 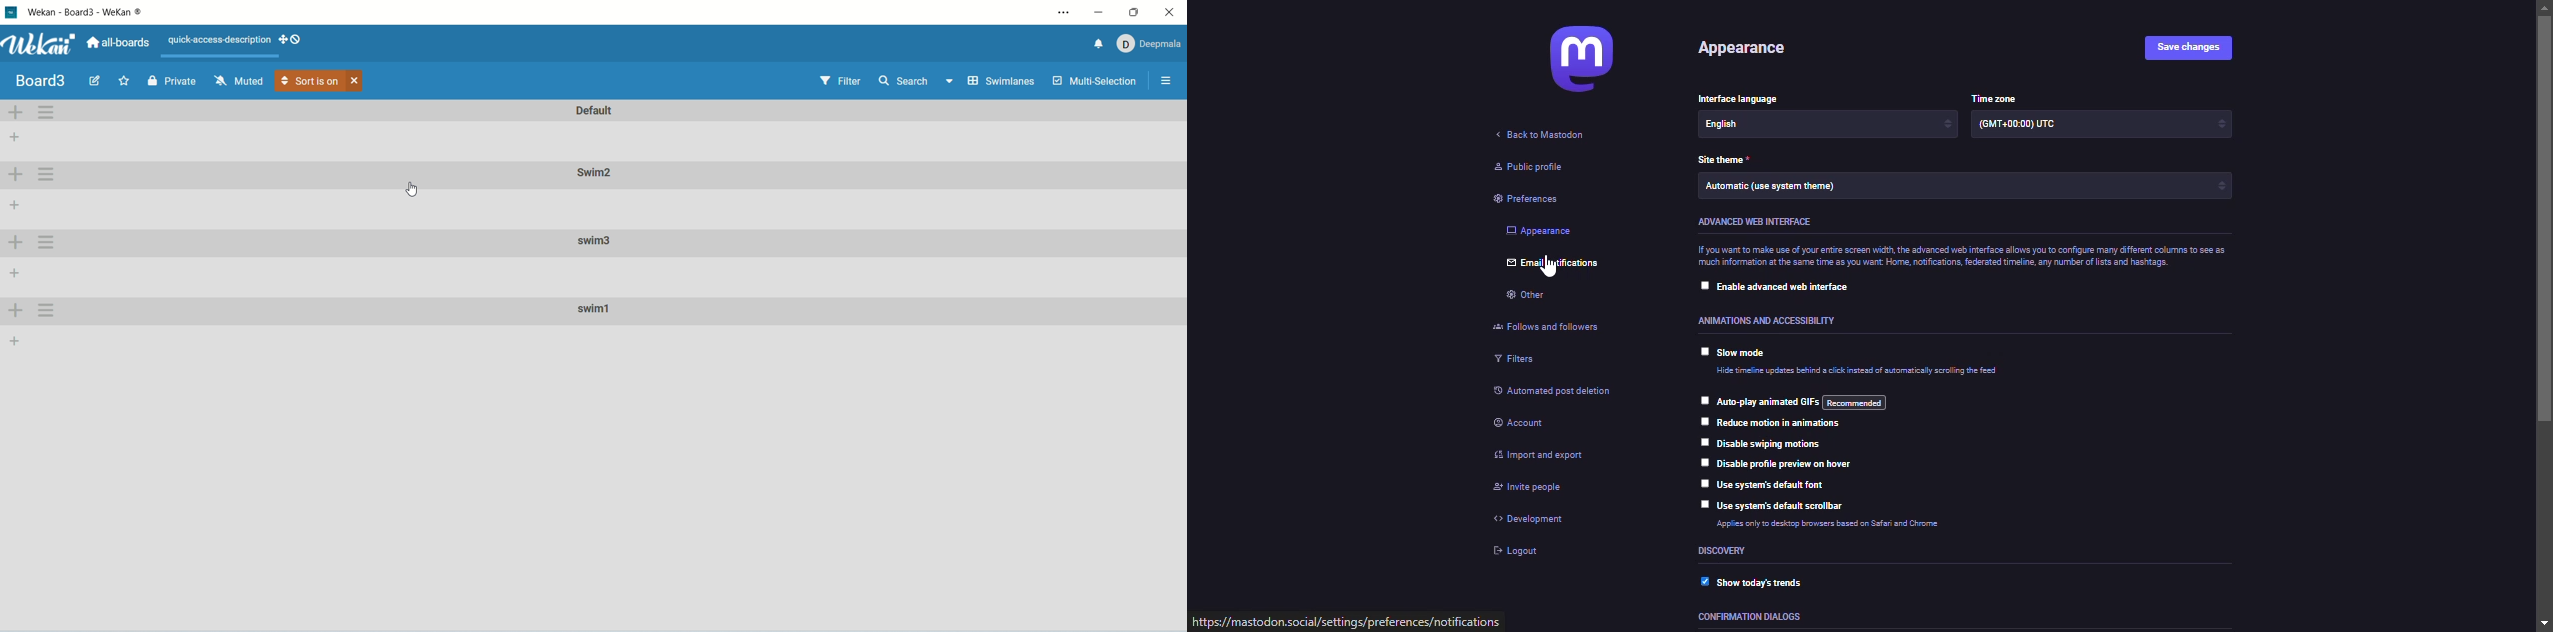 What do you see at coordinates (1785, 506) in the screenshot?
I see `use system's default scrollbar` at bounding box center [1785, 506].